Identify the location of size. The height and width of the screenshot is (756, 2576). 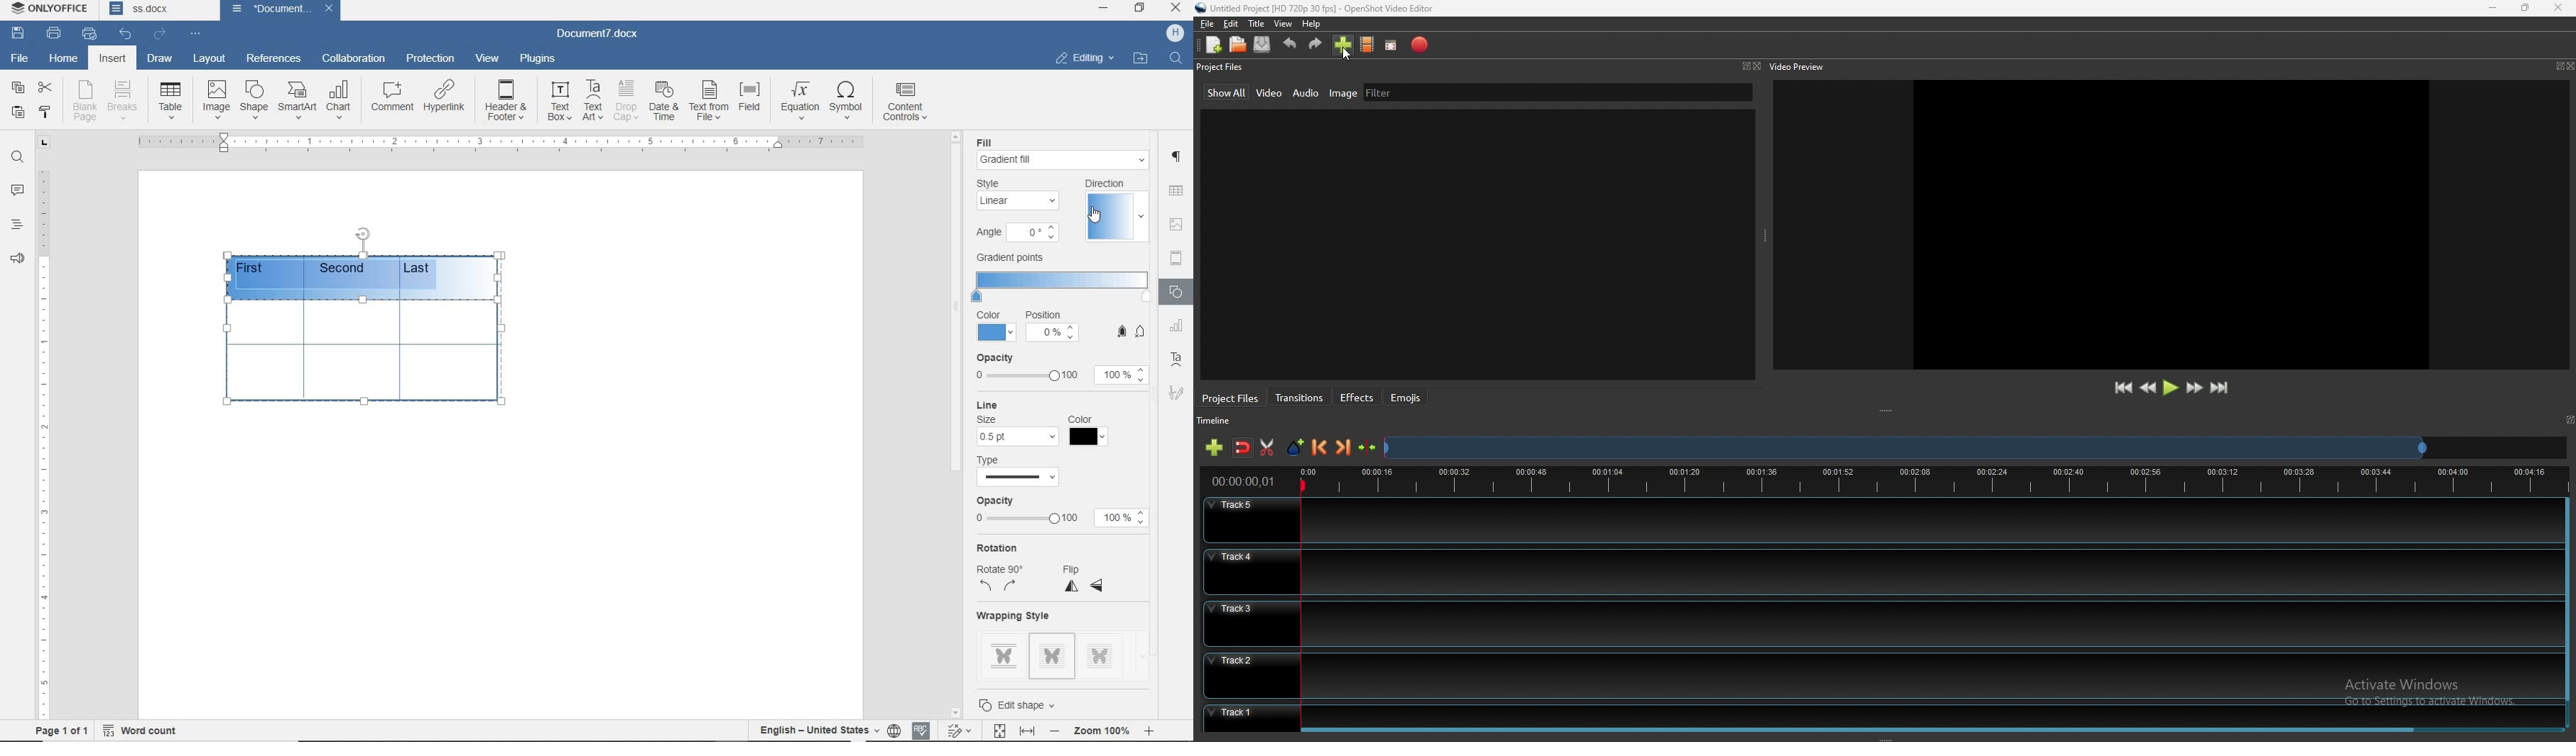
(992, 420).